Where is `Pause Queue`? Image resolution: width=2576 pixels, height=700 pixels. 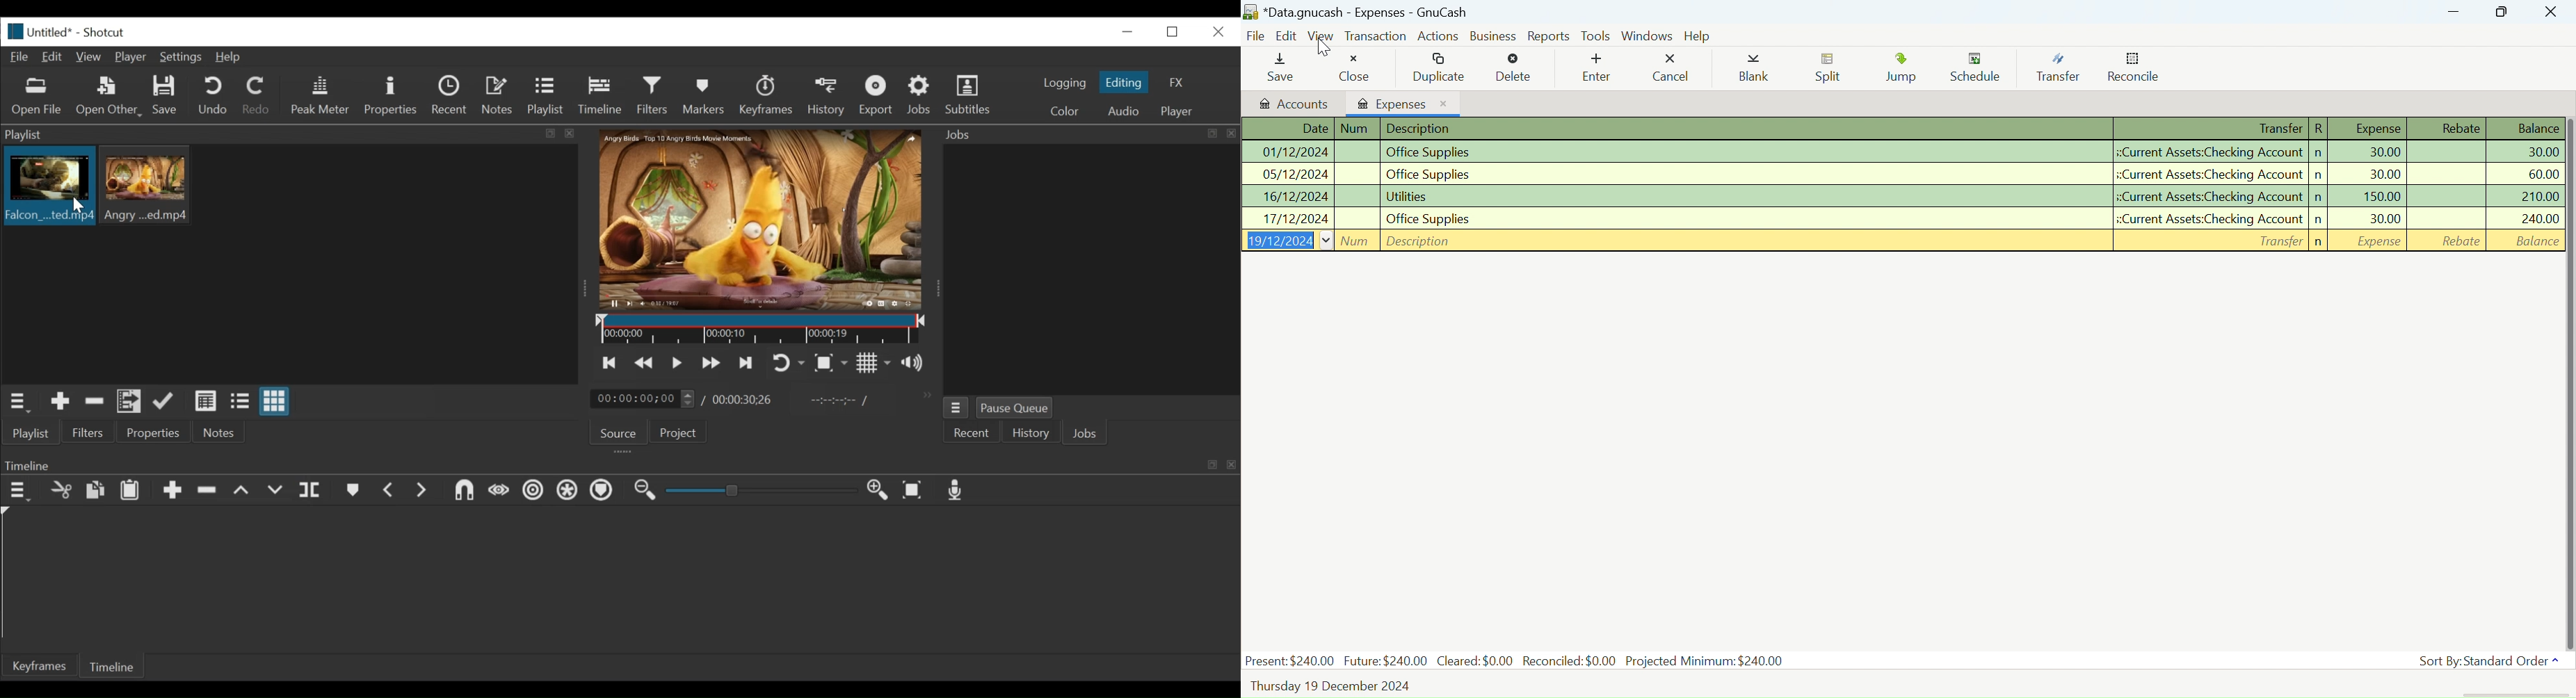
Pause Queue is located at coordinates (1016, 410).